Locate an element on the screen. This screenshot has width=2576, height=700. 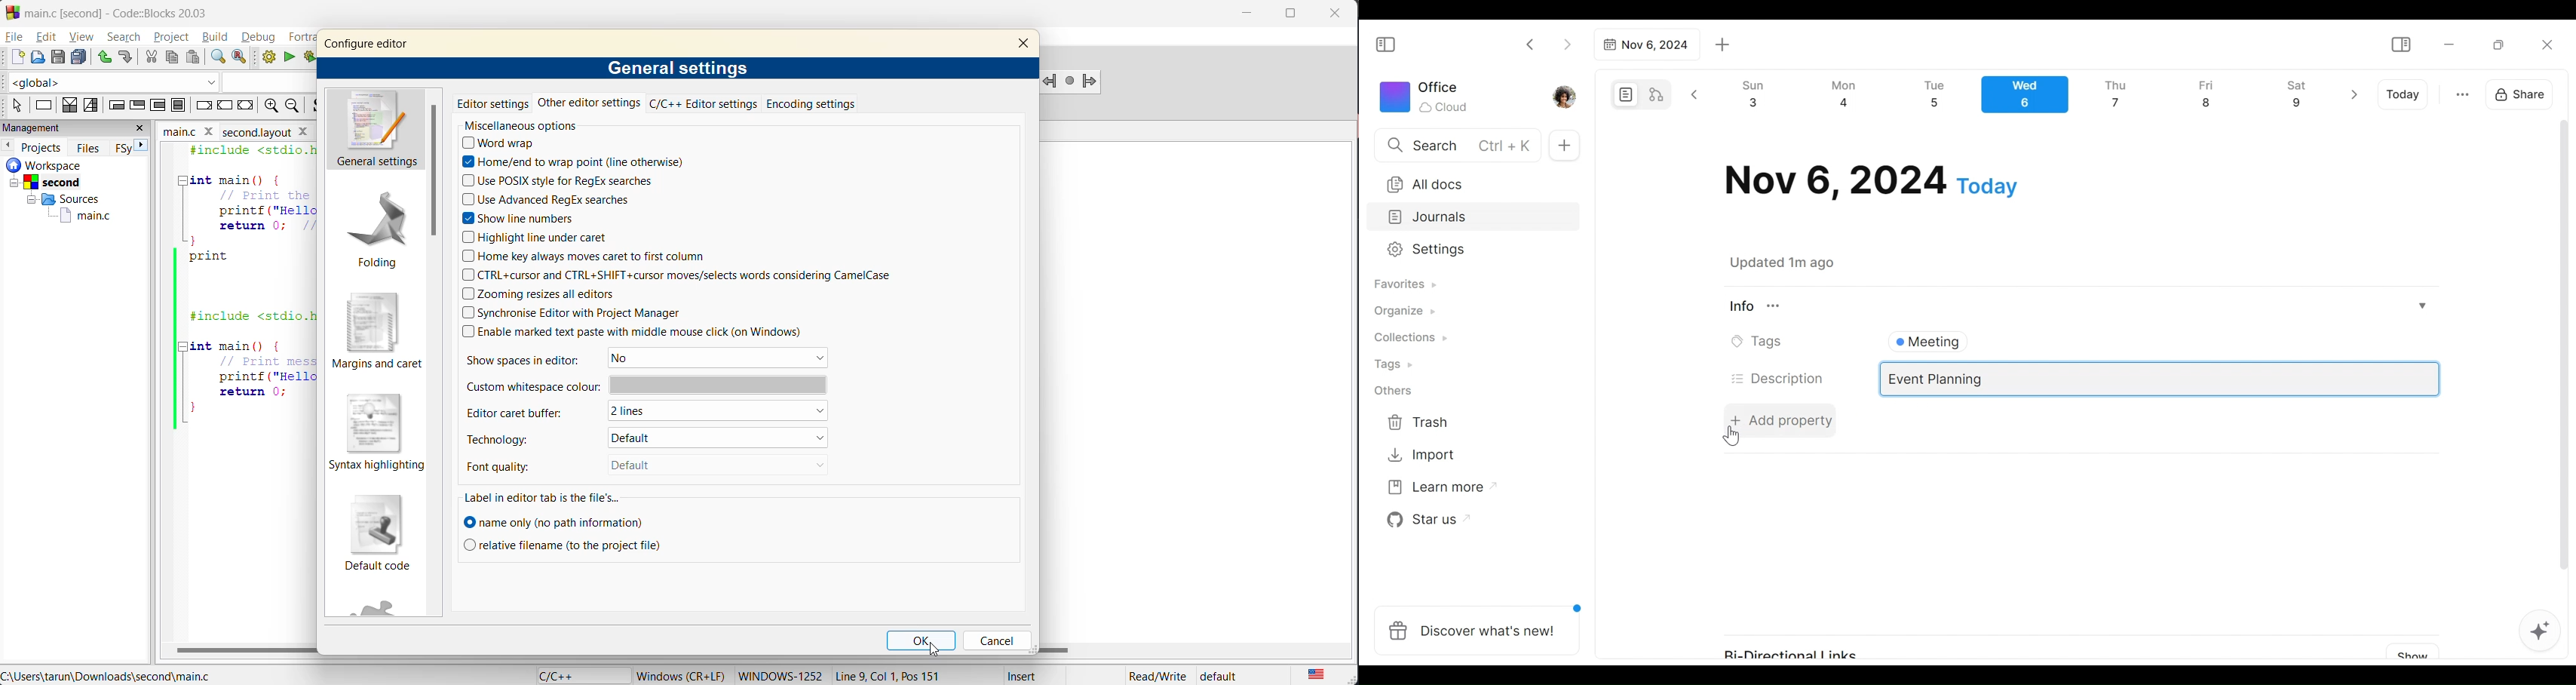
enable marked text paste with middle mouse click (on Windows) is located at coordinates (636, 331).